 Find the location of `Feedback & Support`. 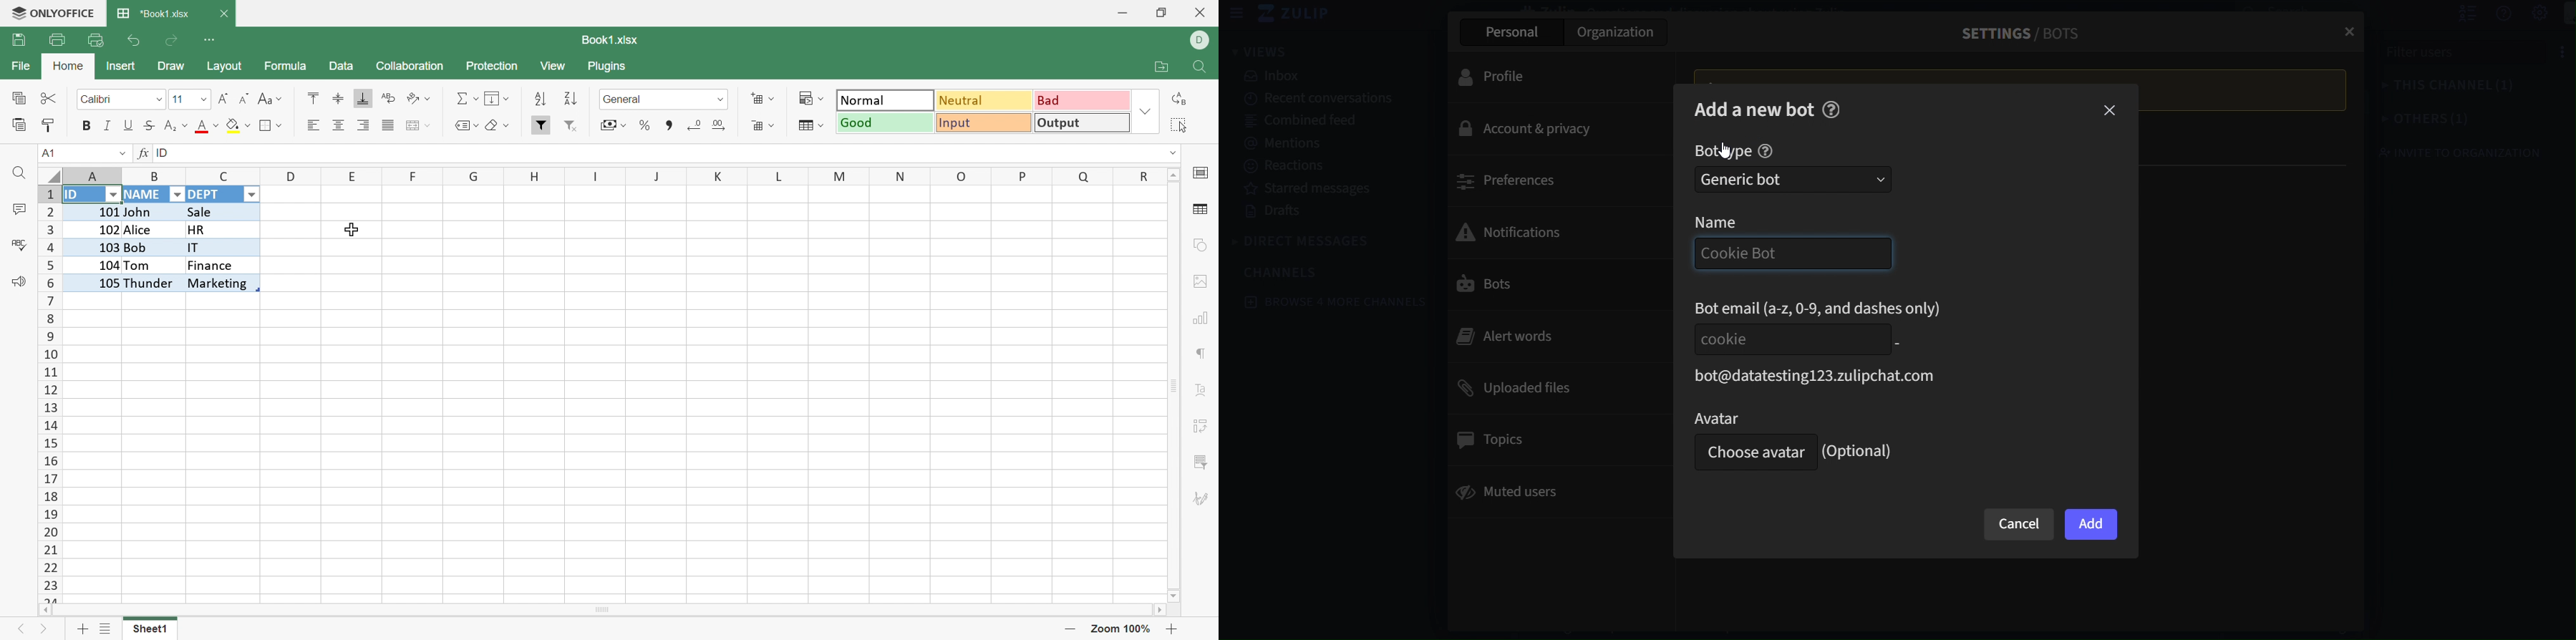

Feedback & Support is located at coordinates (15, 282).